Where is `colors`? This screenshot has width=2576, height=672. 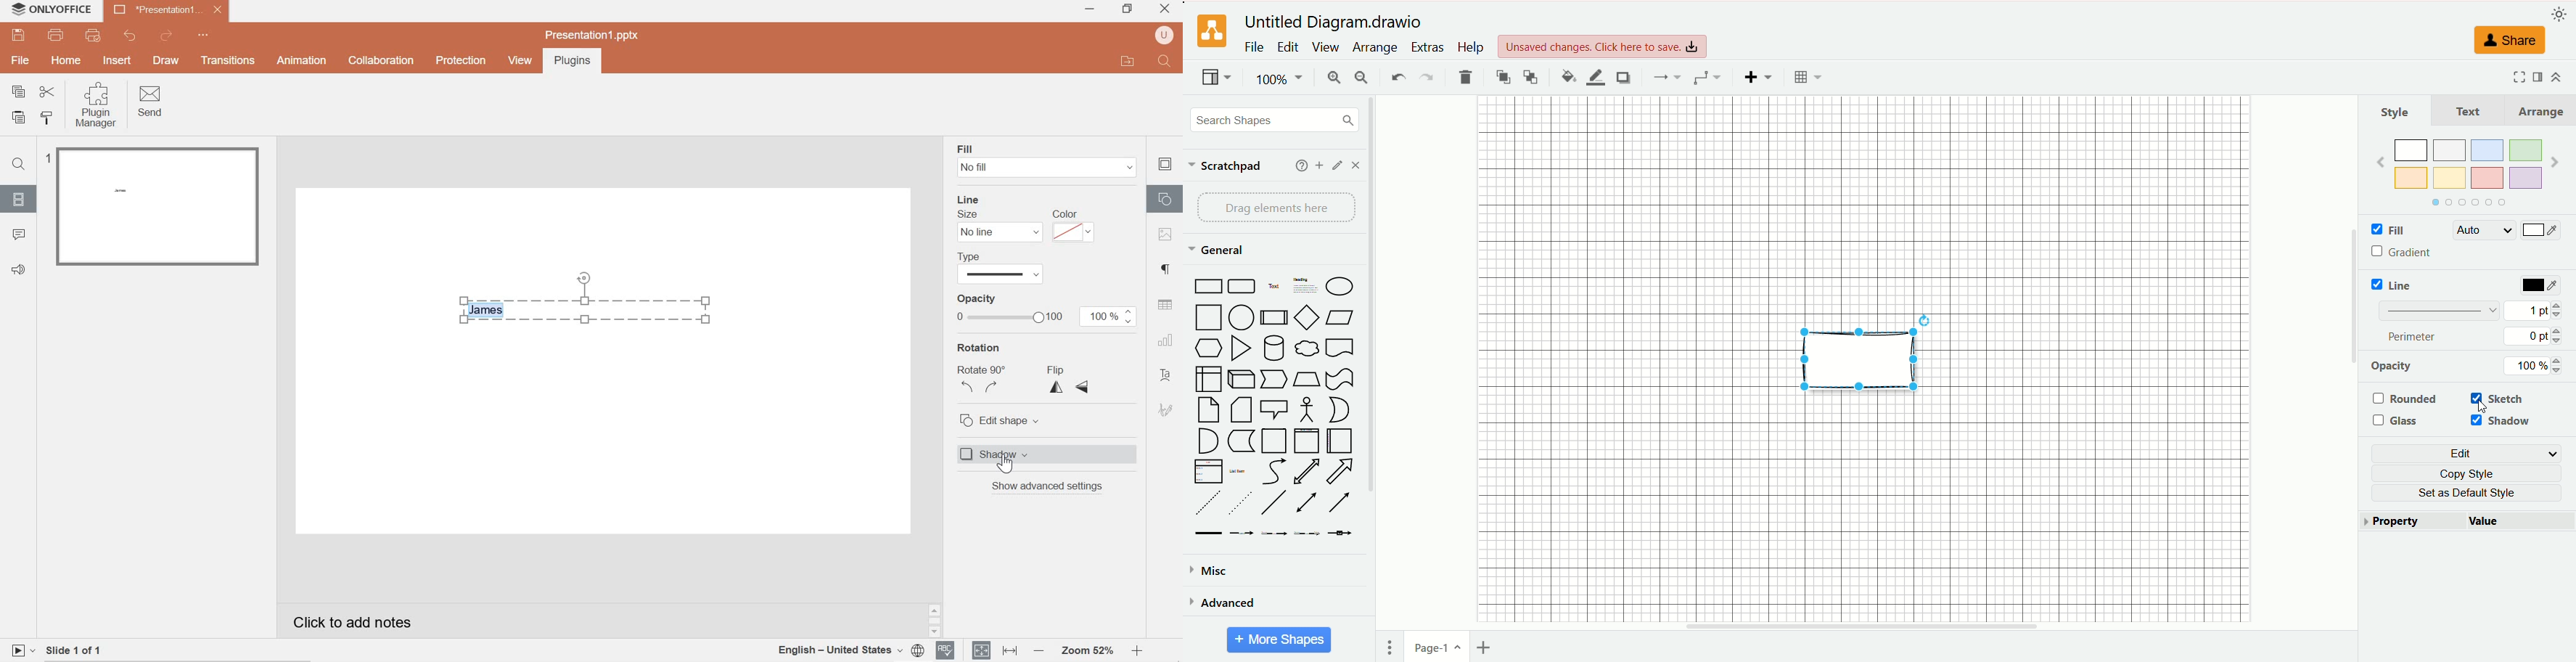
colors is located at coordinates (2467, 164).